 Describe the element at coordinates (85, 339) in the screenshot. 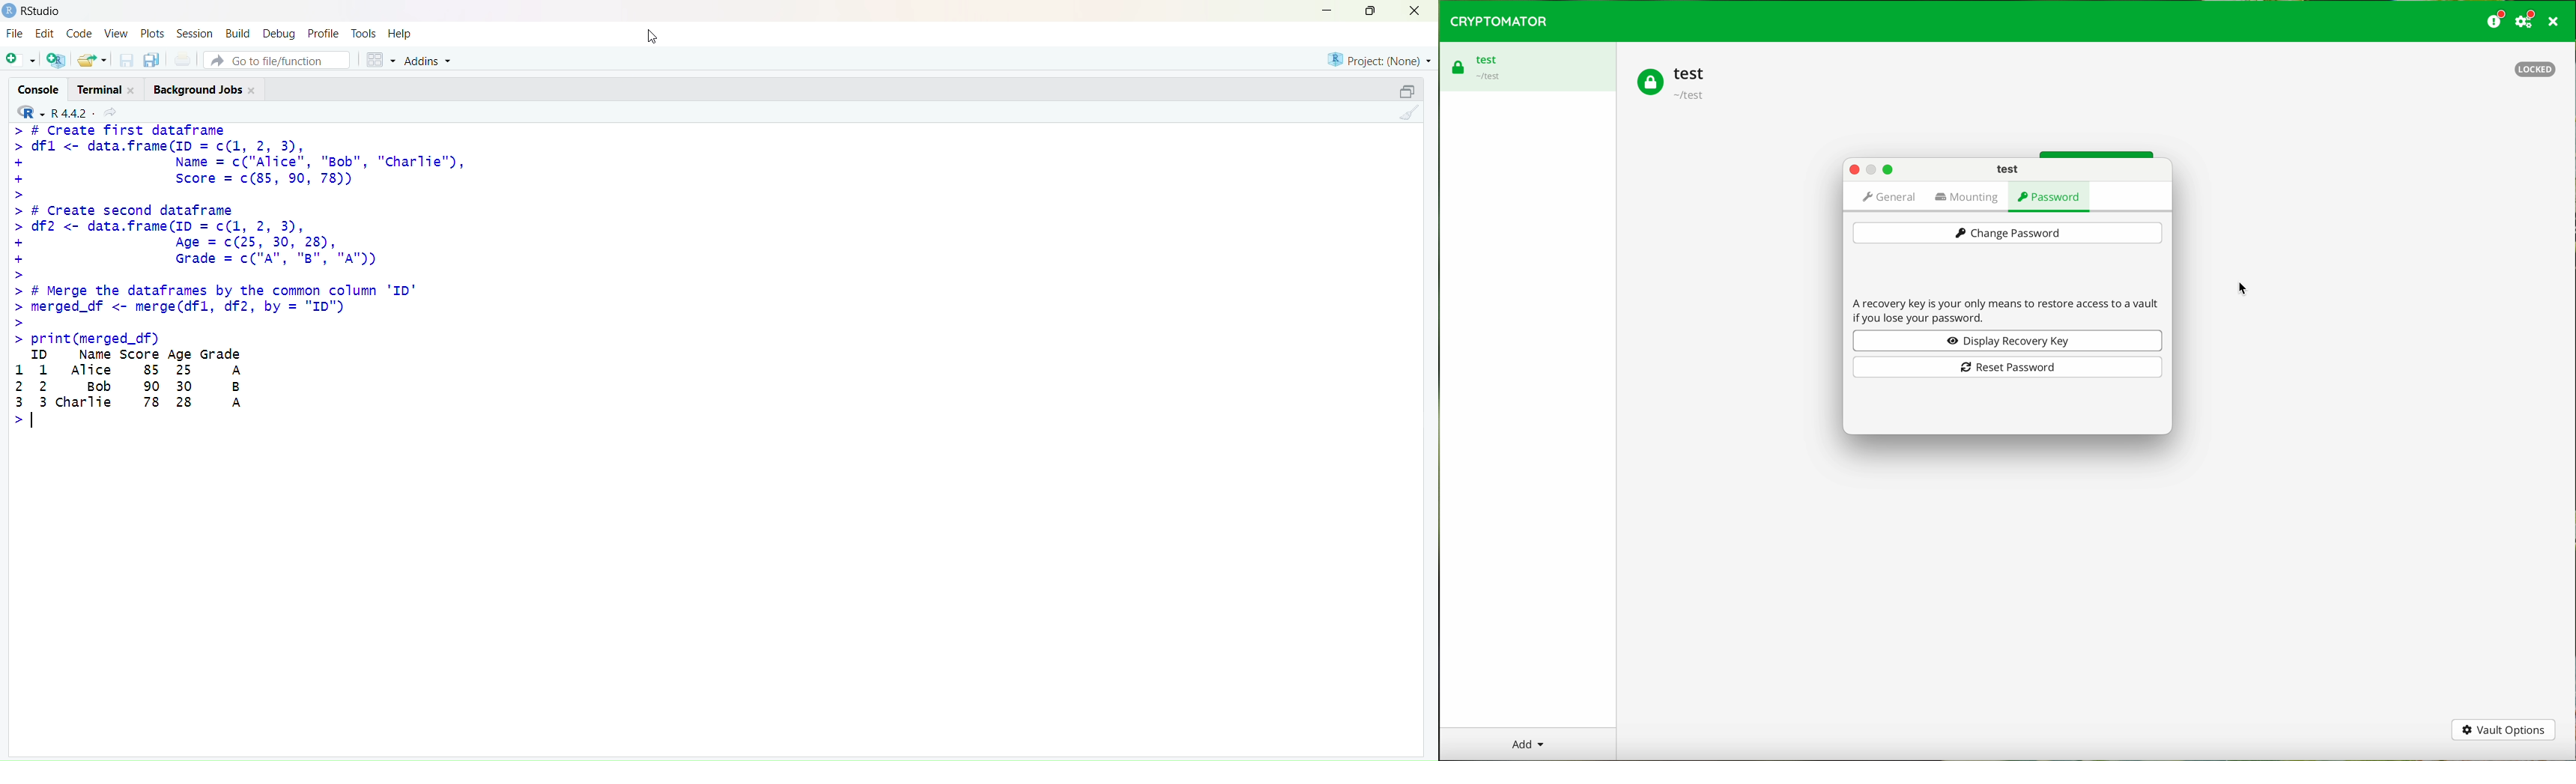

I see ` print(merged_df)` at that location.